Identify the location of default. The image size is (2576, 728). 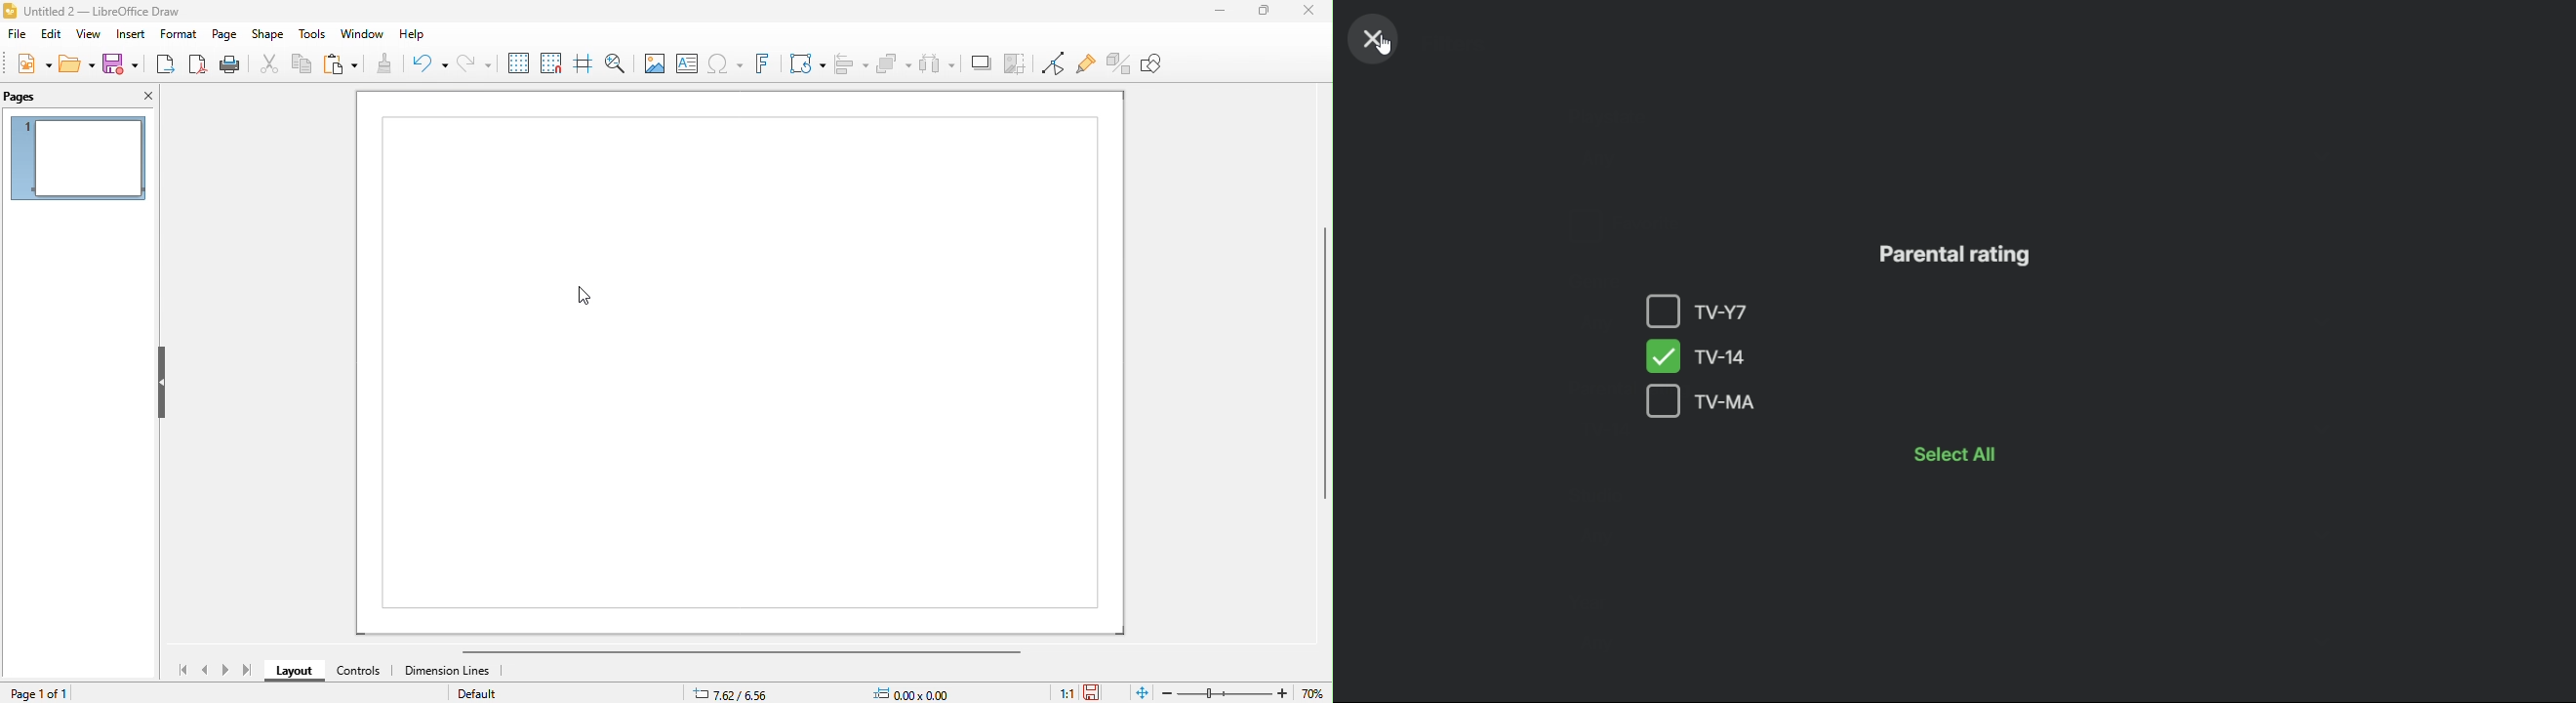
(483, 694).